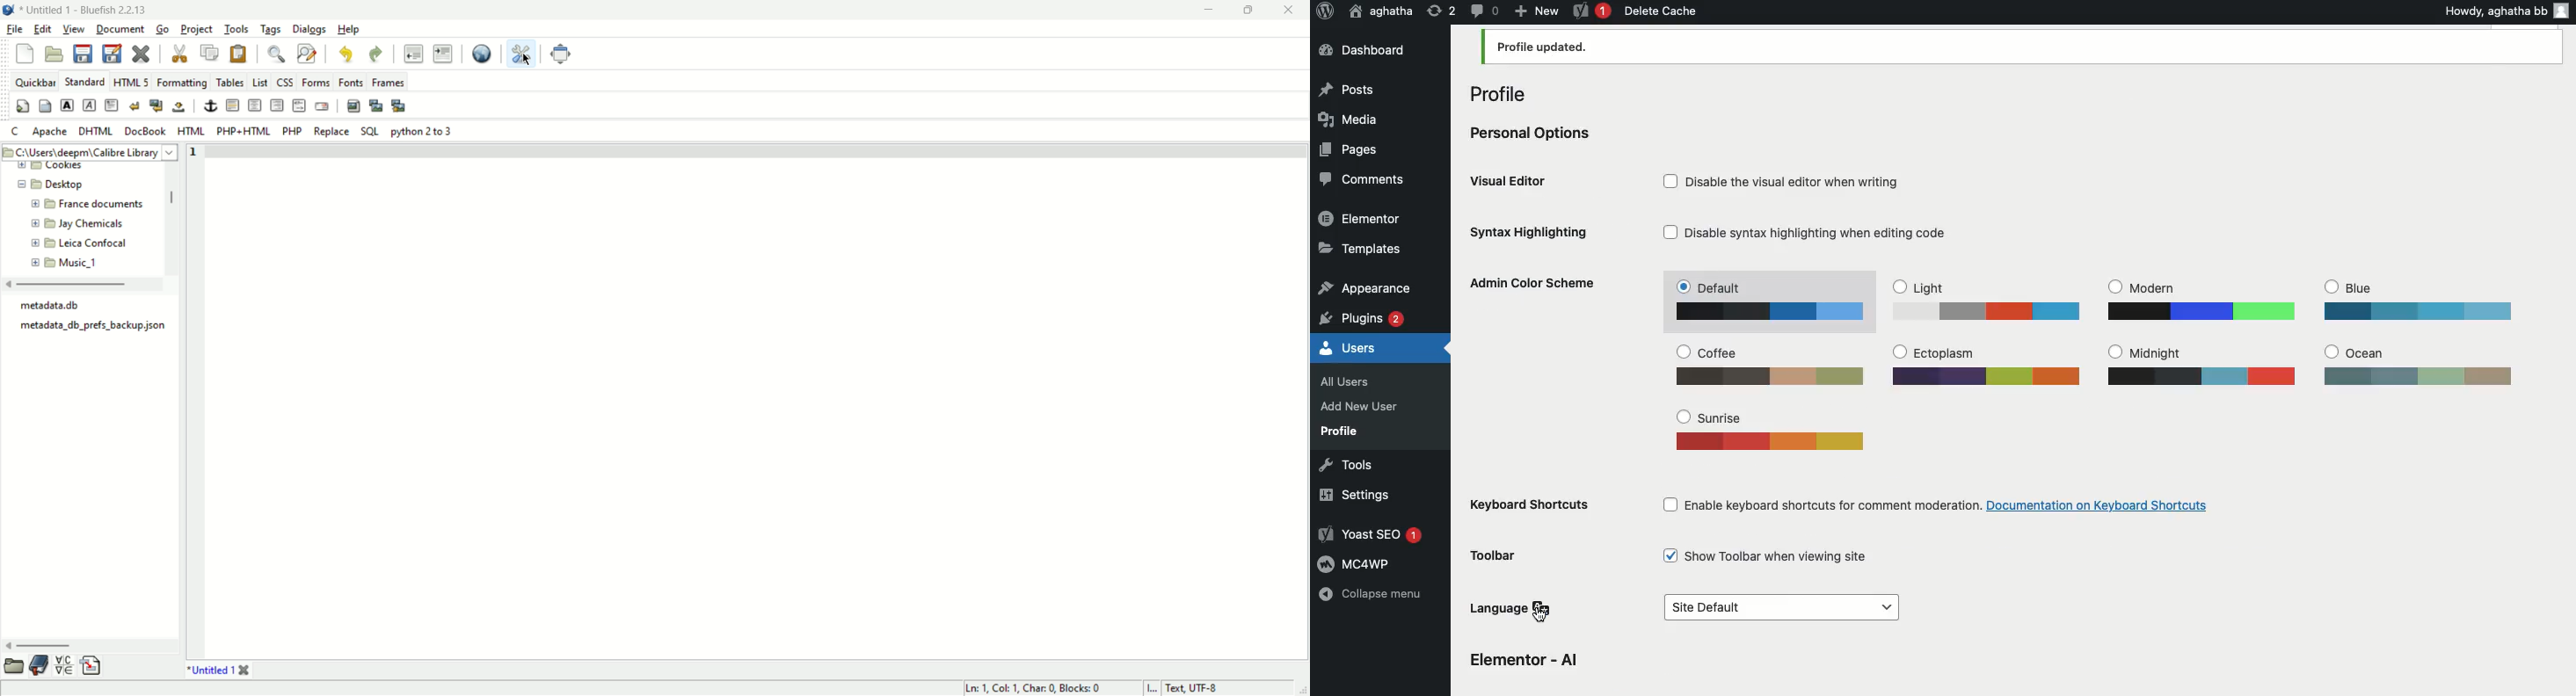  Describe the element at coordinates (1252, 12) in the screenshot. I see `maximize` at that location.